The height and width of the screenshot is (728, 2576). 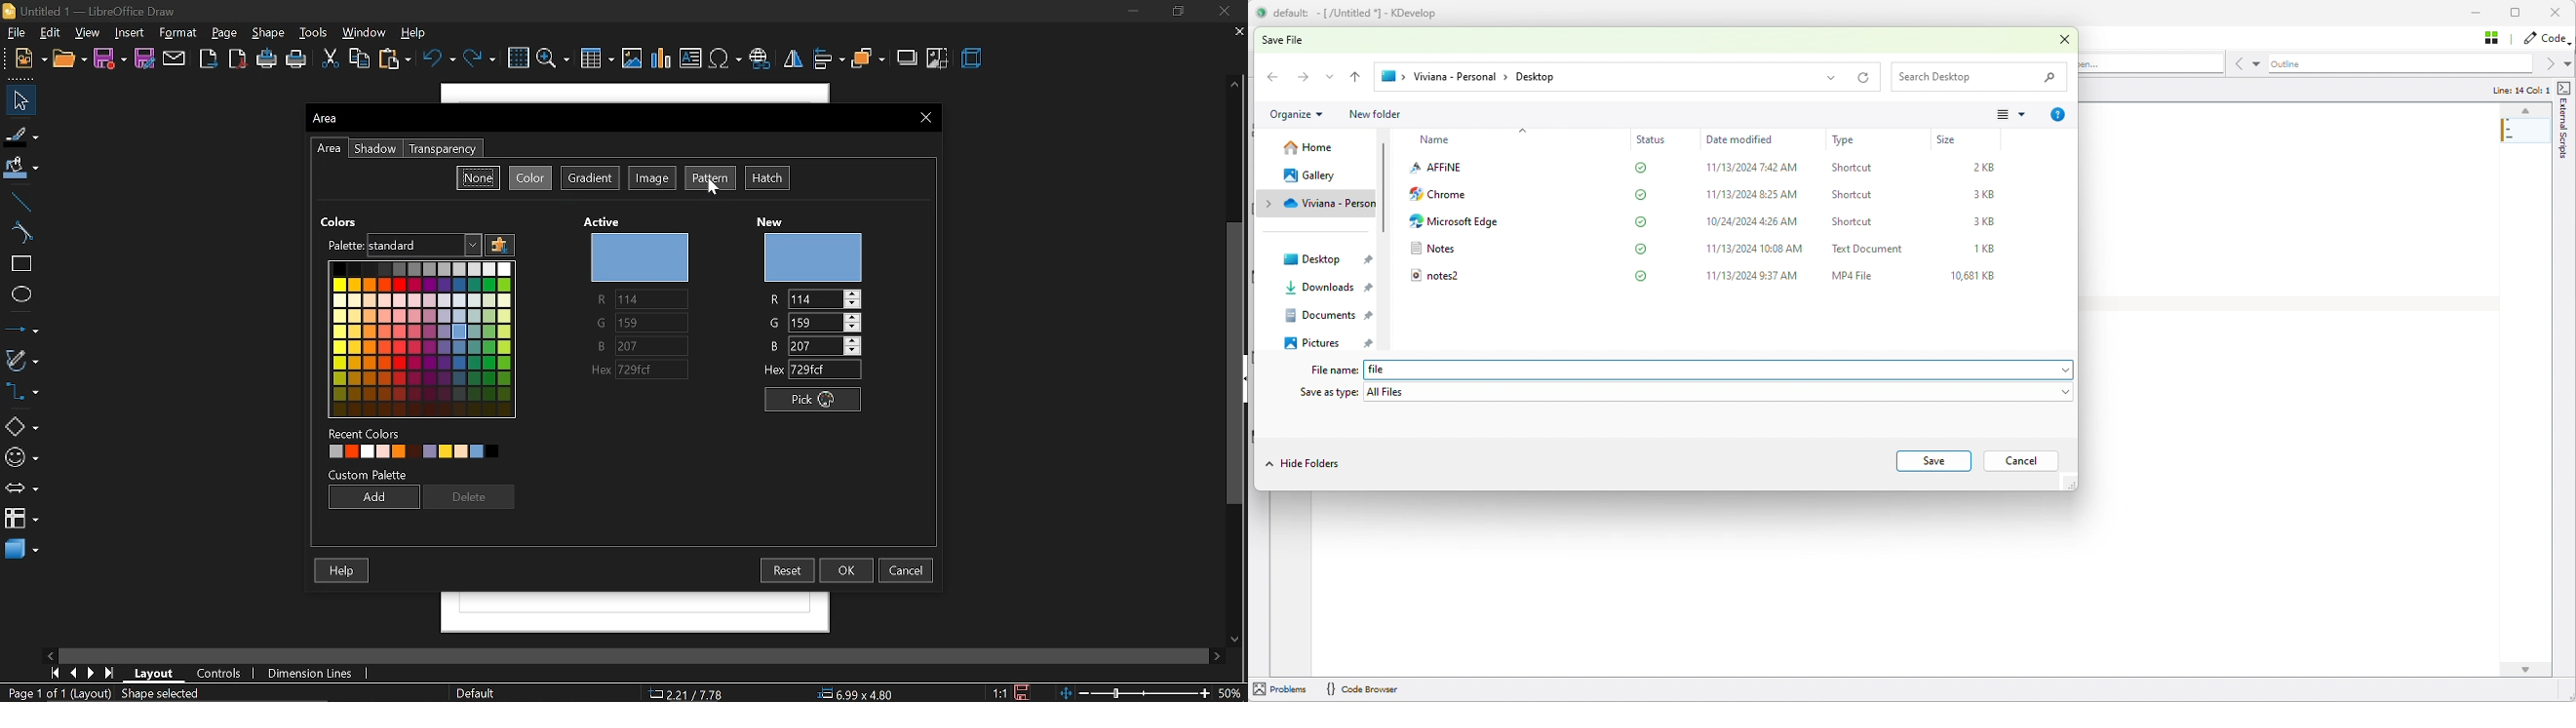 I want to click on area, so click(x=330, y=149).